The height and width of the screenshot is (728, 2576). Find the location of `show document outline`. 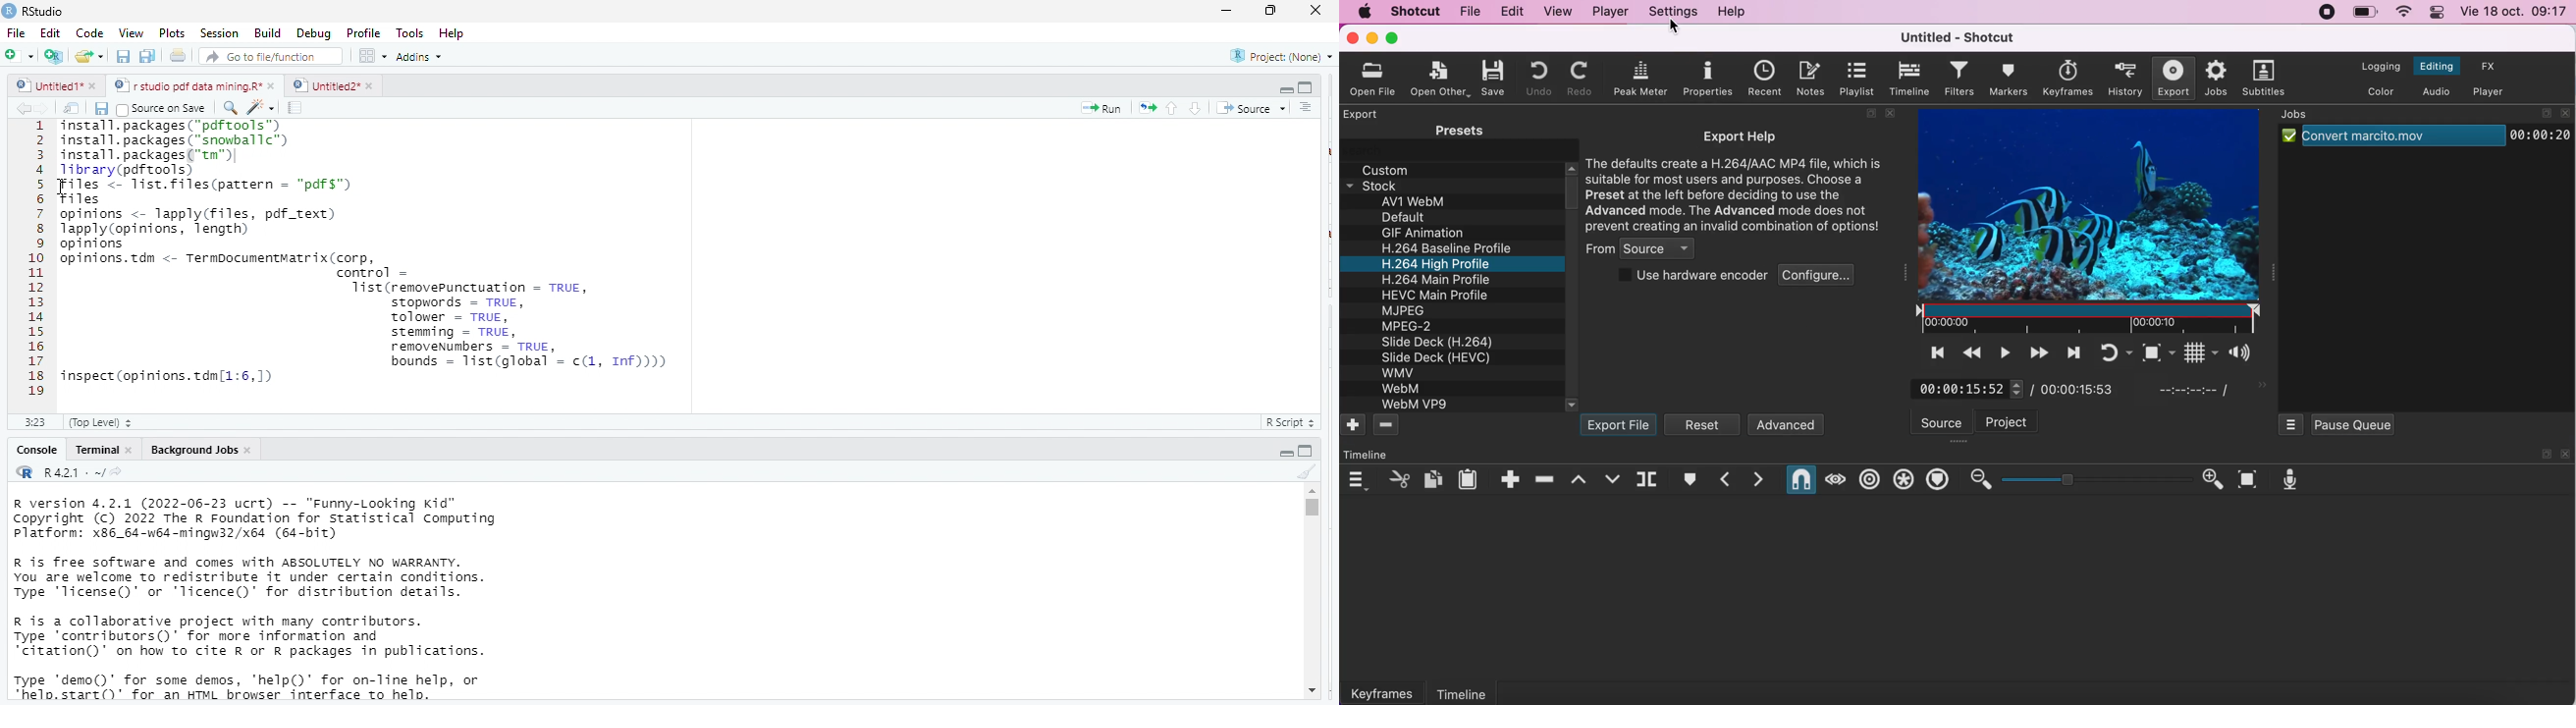

show document outline is located at coordinates (1308, 108).